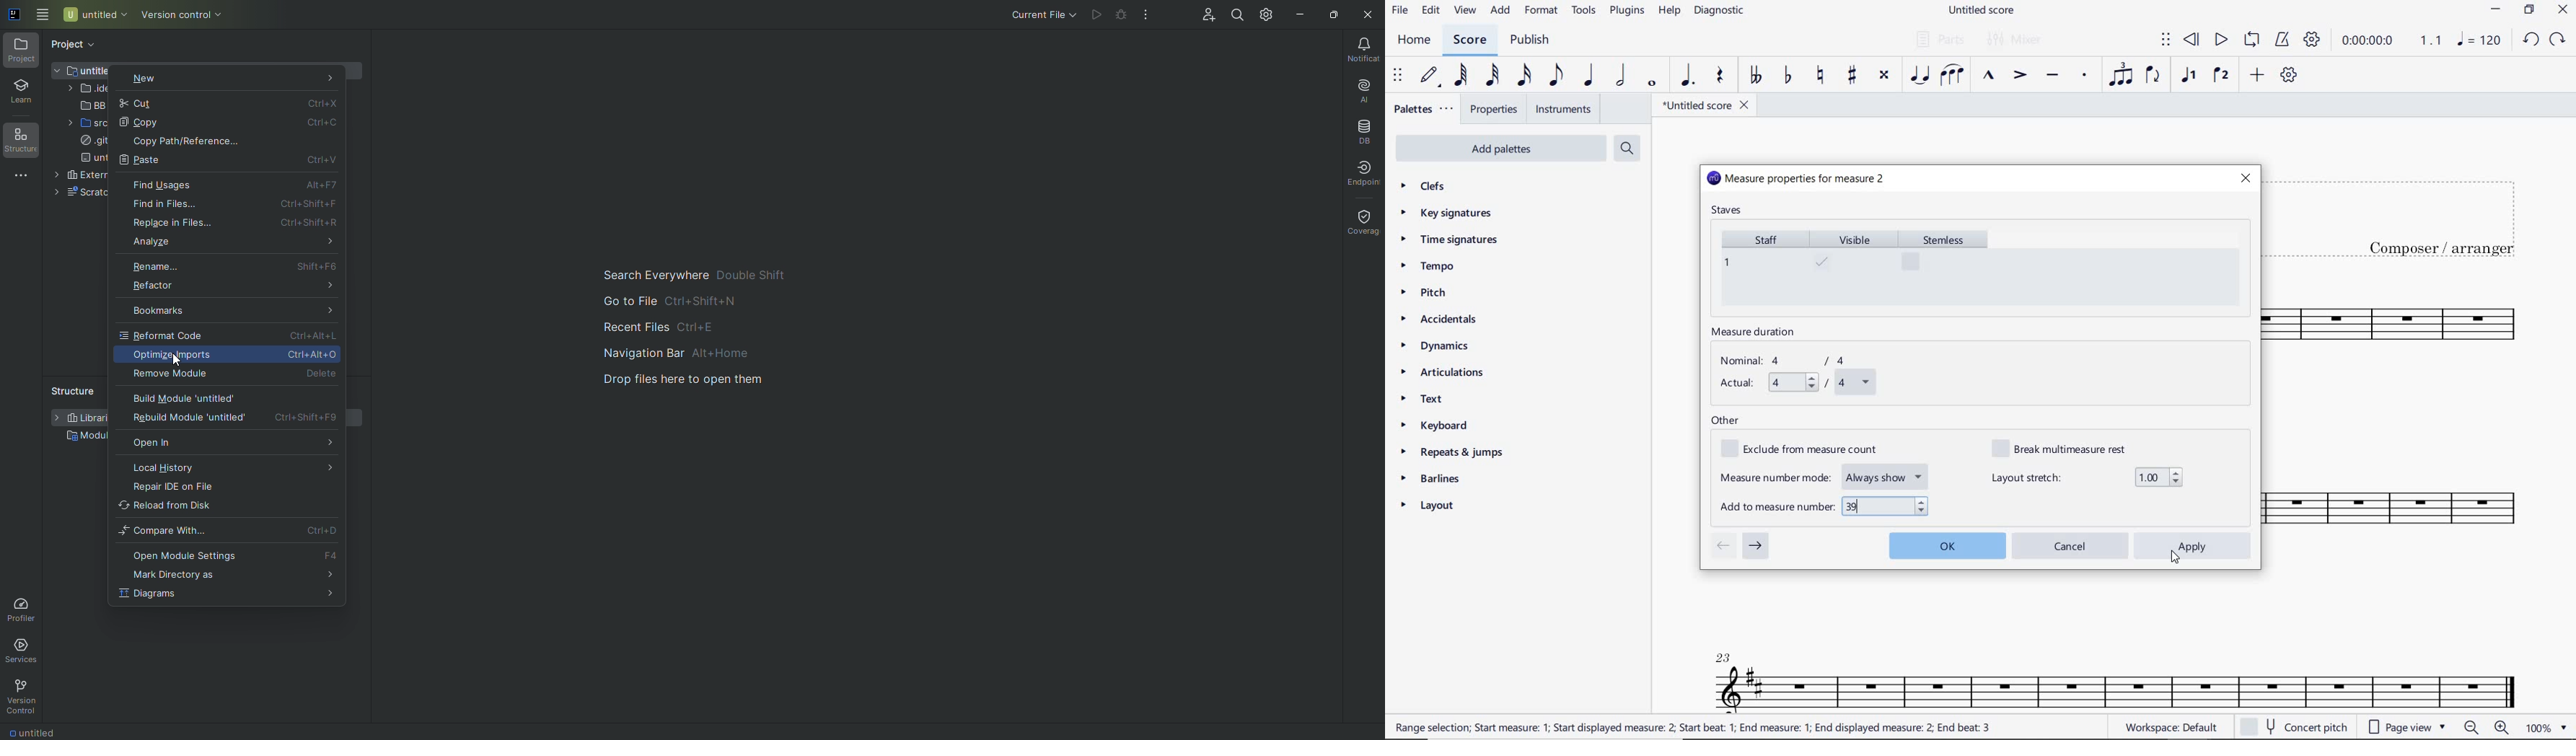 This screenshot has height=756, width=2576. Describe the element at coordinates (1430, 12) in the screenshot. I see `EDIT` at that location.